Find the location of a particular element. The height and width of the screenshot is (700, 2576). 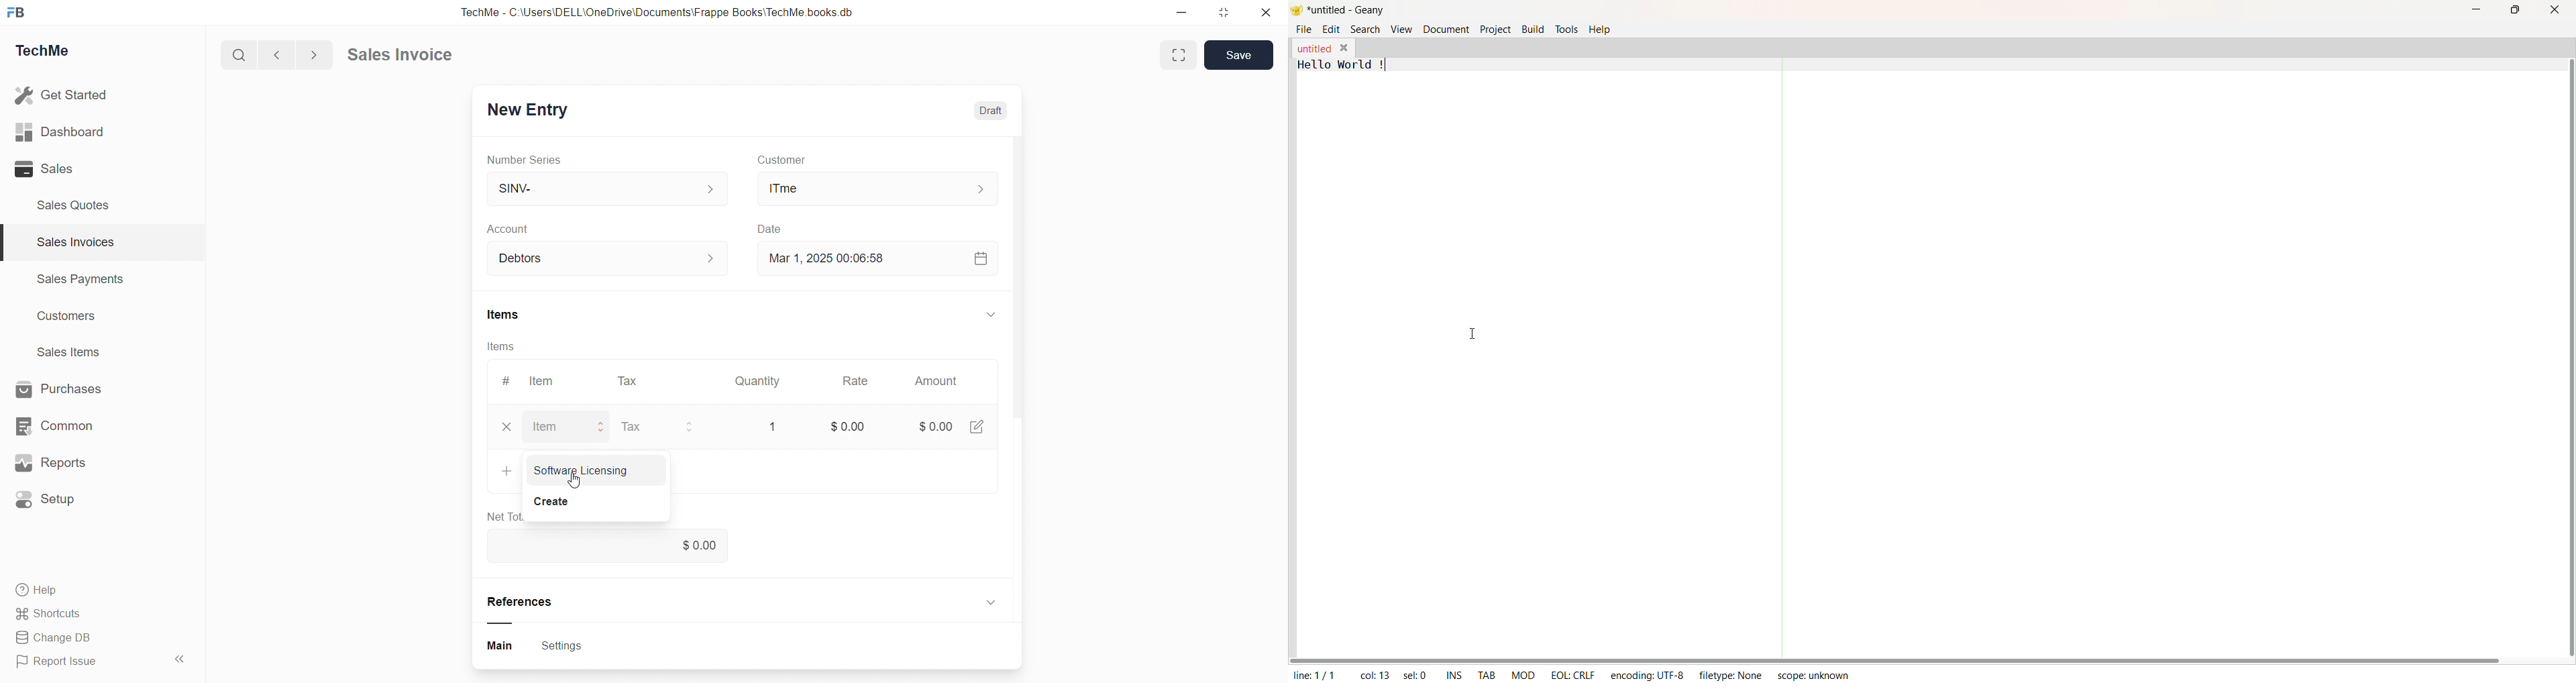

Search buton is located at coordinates (241, 55).